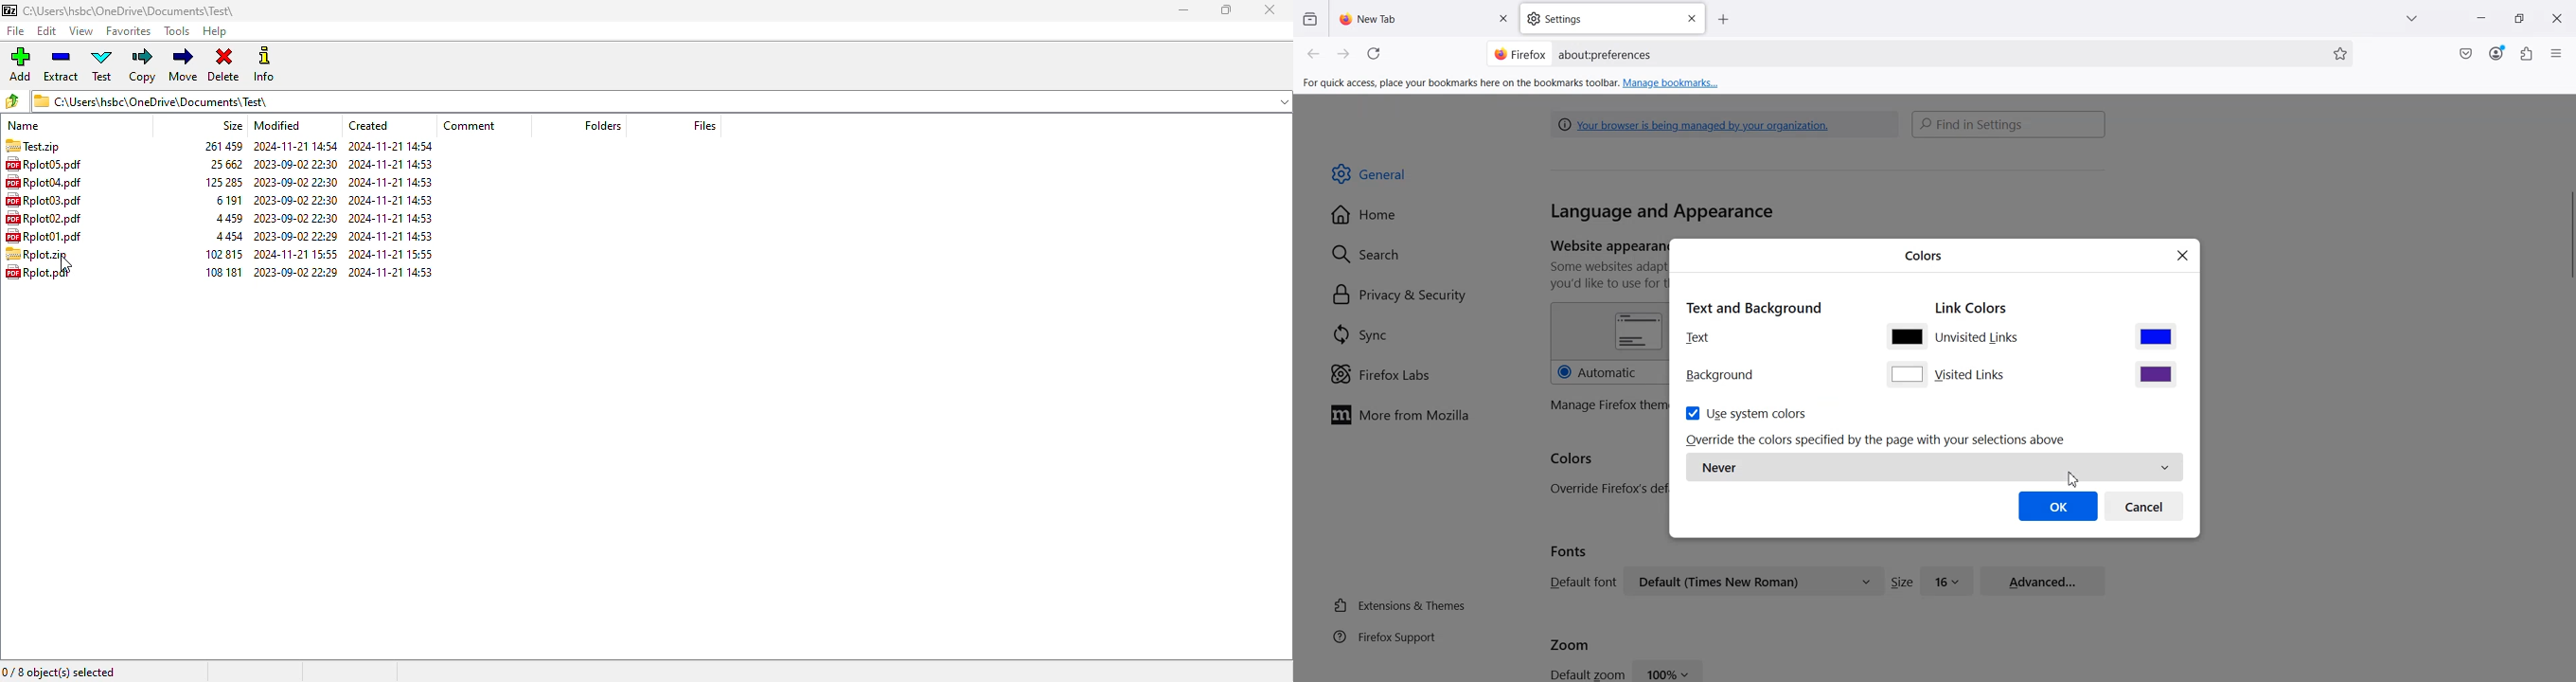  What do you see at coordinates (1365, 215) in the screenshot?
I see `o Home` at bounding box center [1365, 215].